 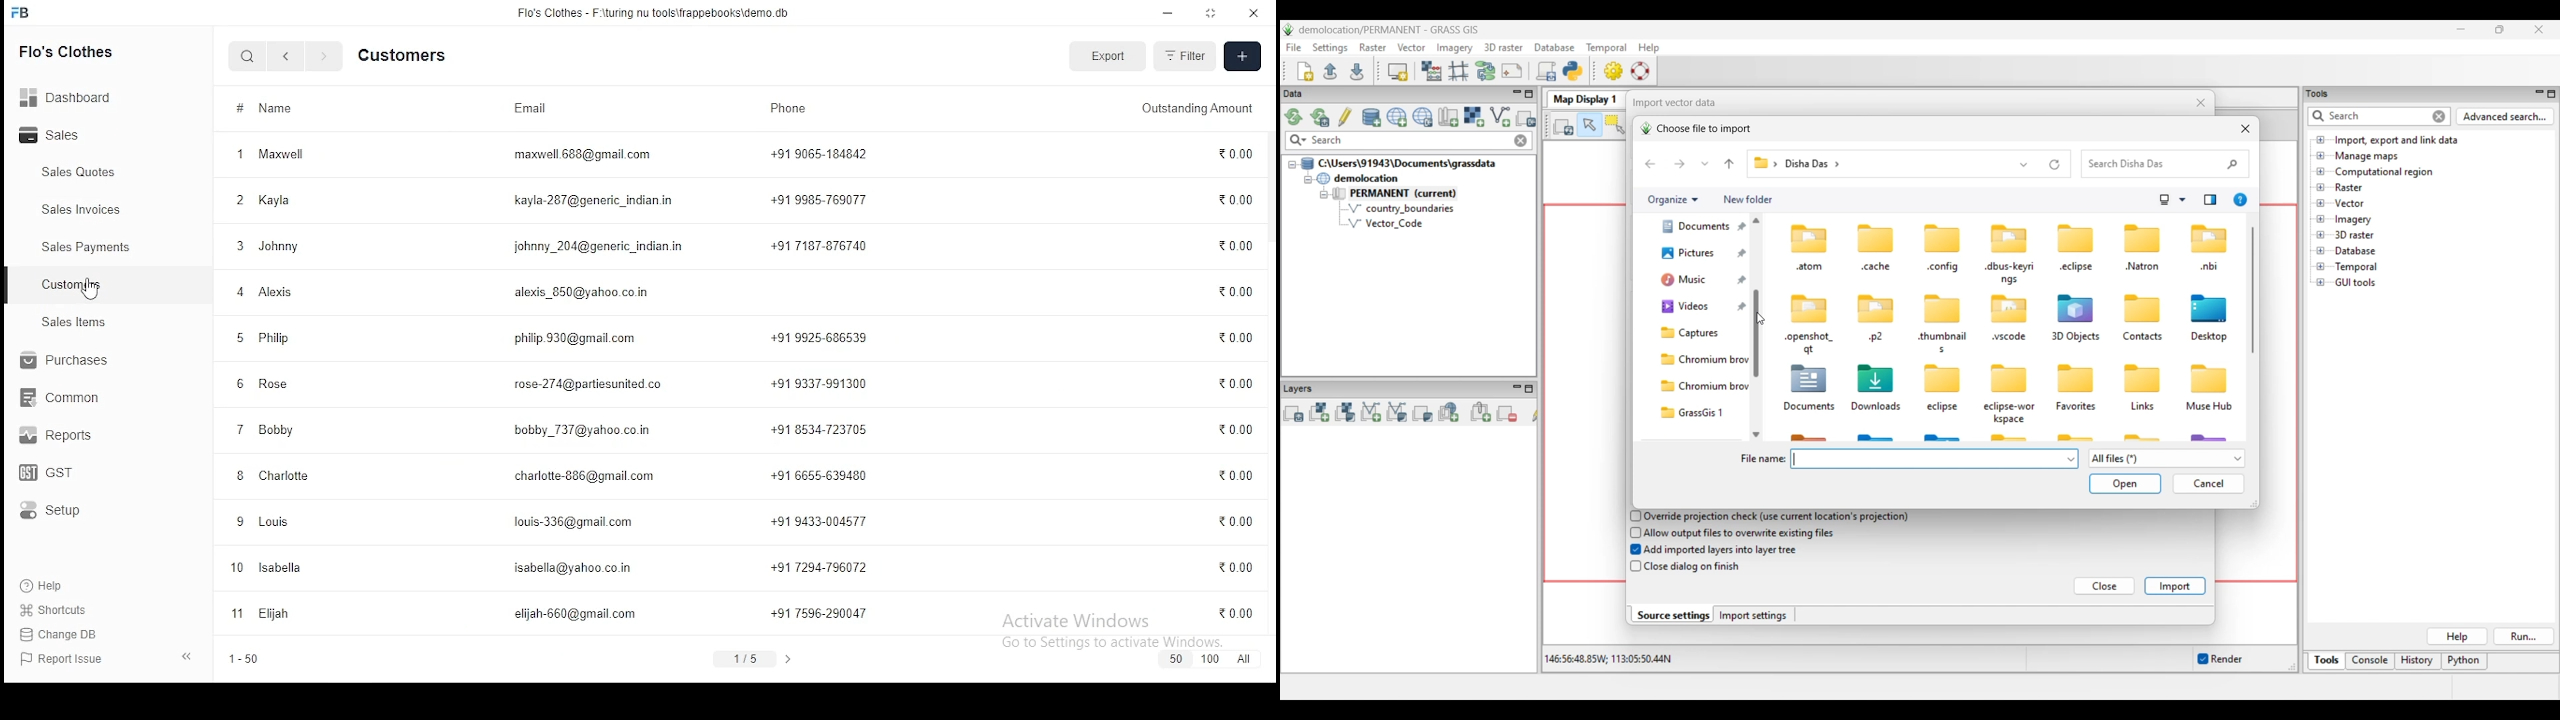 I want to click on filter, so click(x=1188, y=56).